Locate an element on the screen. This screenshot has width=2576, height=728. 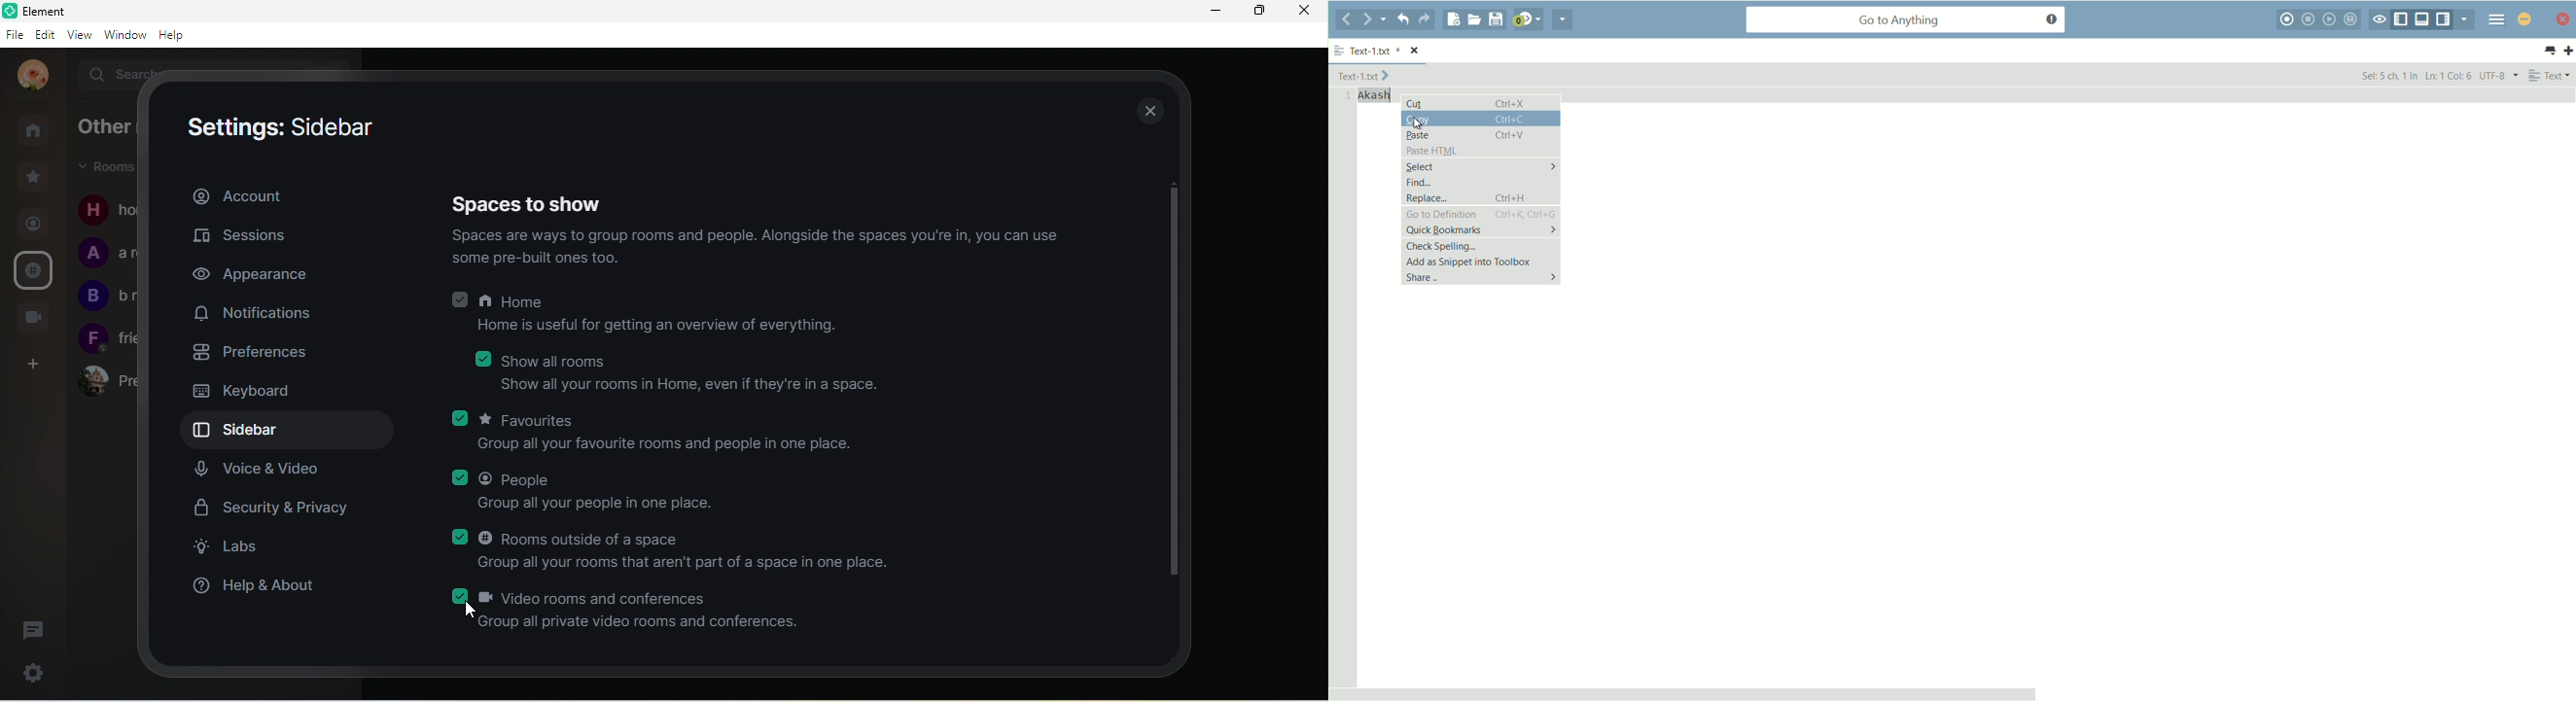
rooms outside of a space is located at coordinates (682, 551).